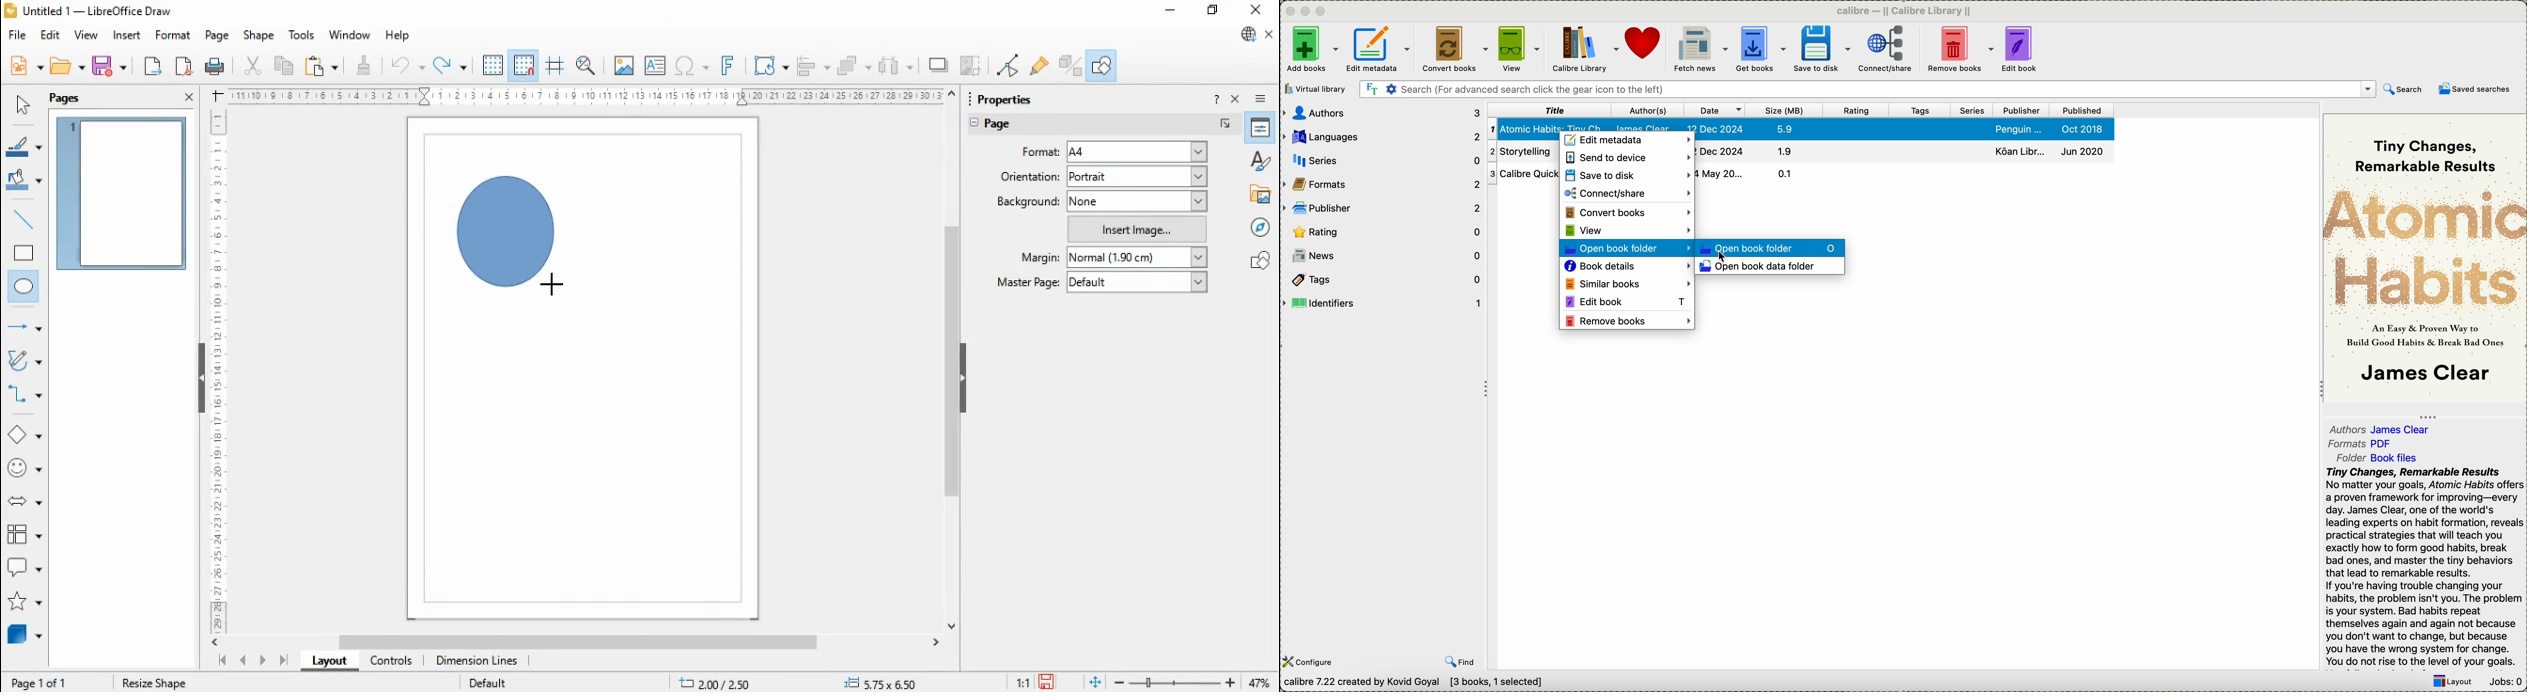 The width and height of the screenshot is (2548, 700). What do you see at coordinates (26, 65) in the screenshot?
I see `new` at bounding box center [26, 65].